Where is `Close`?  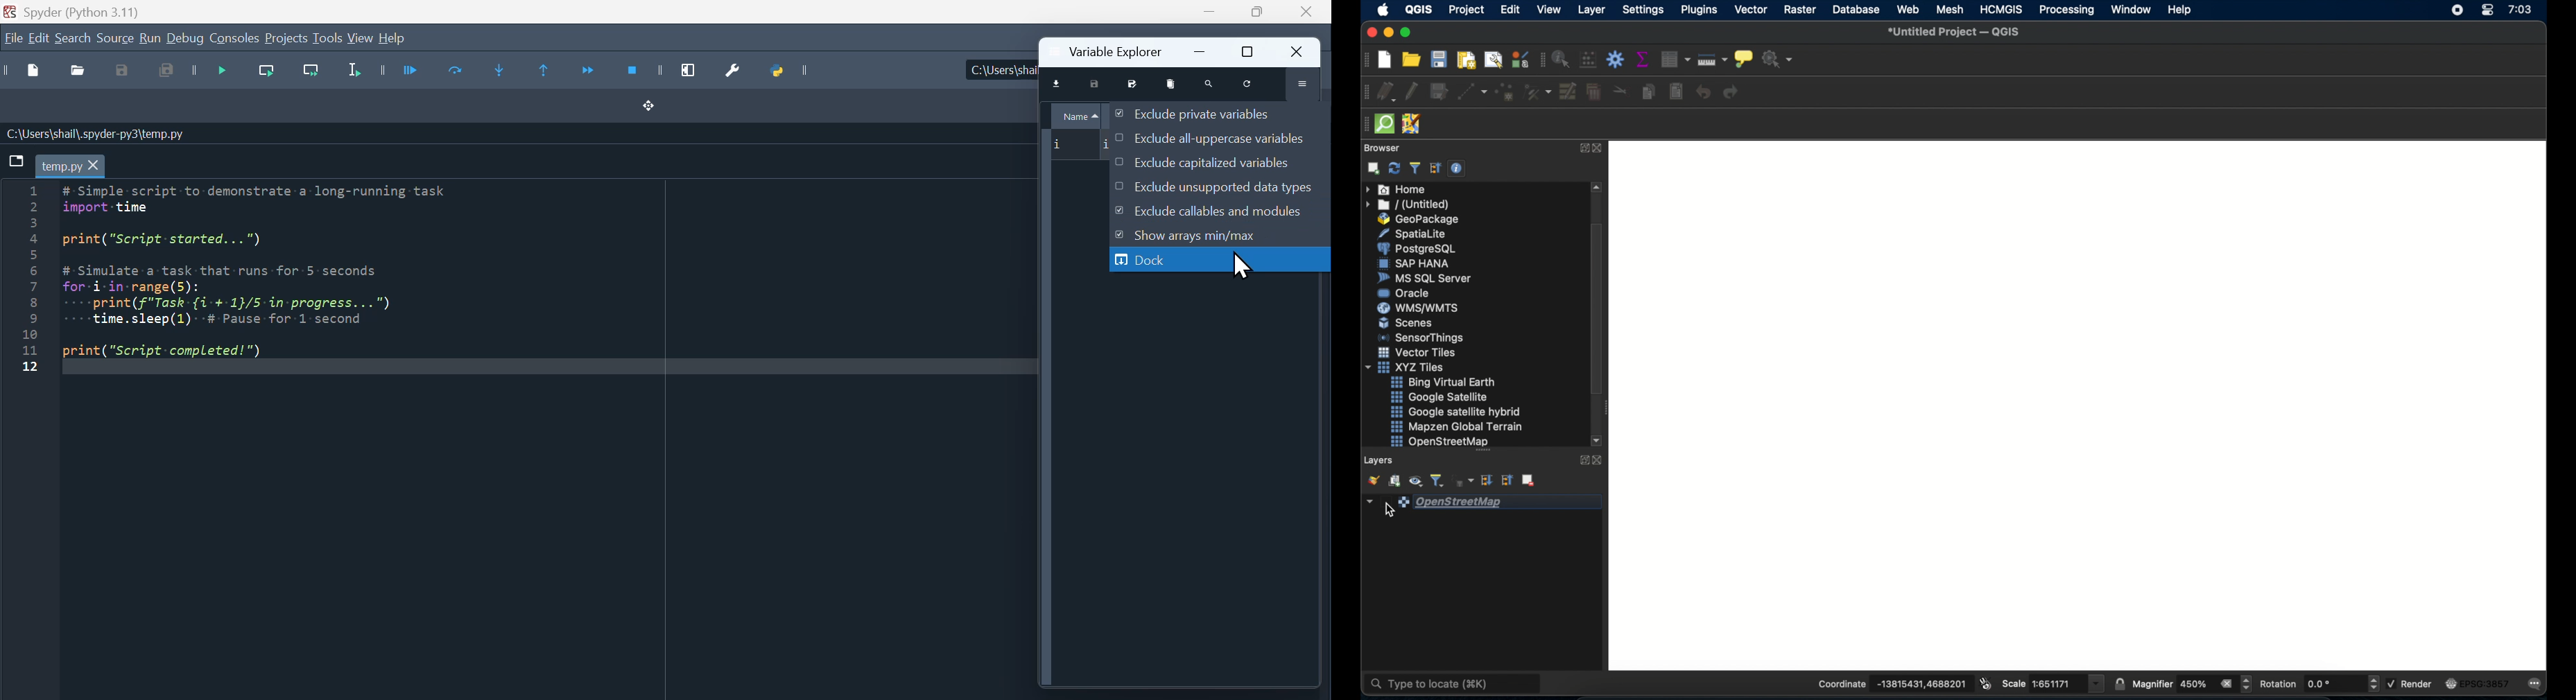
Close is located at coordinates (1304, 12).